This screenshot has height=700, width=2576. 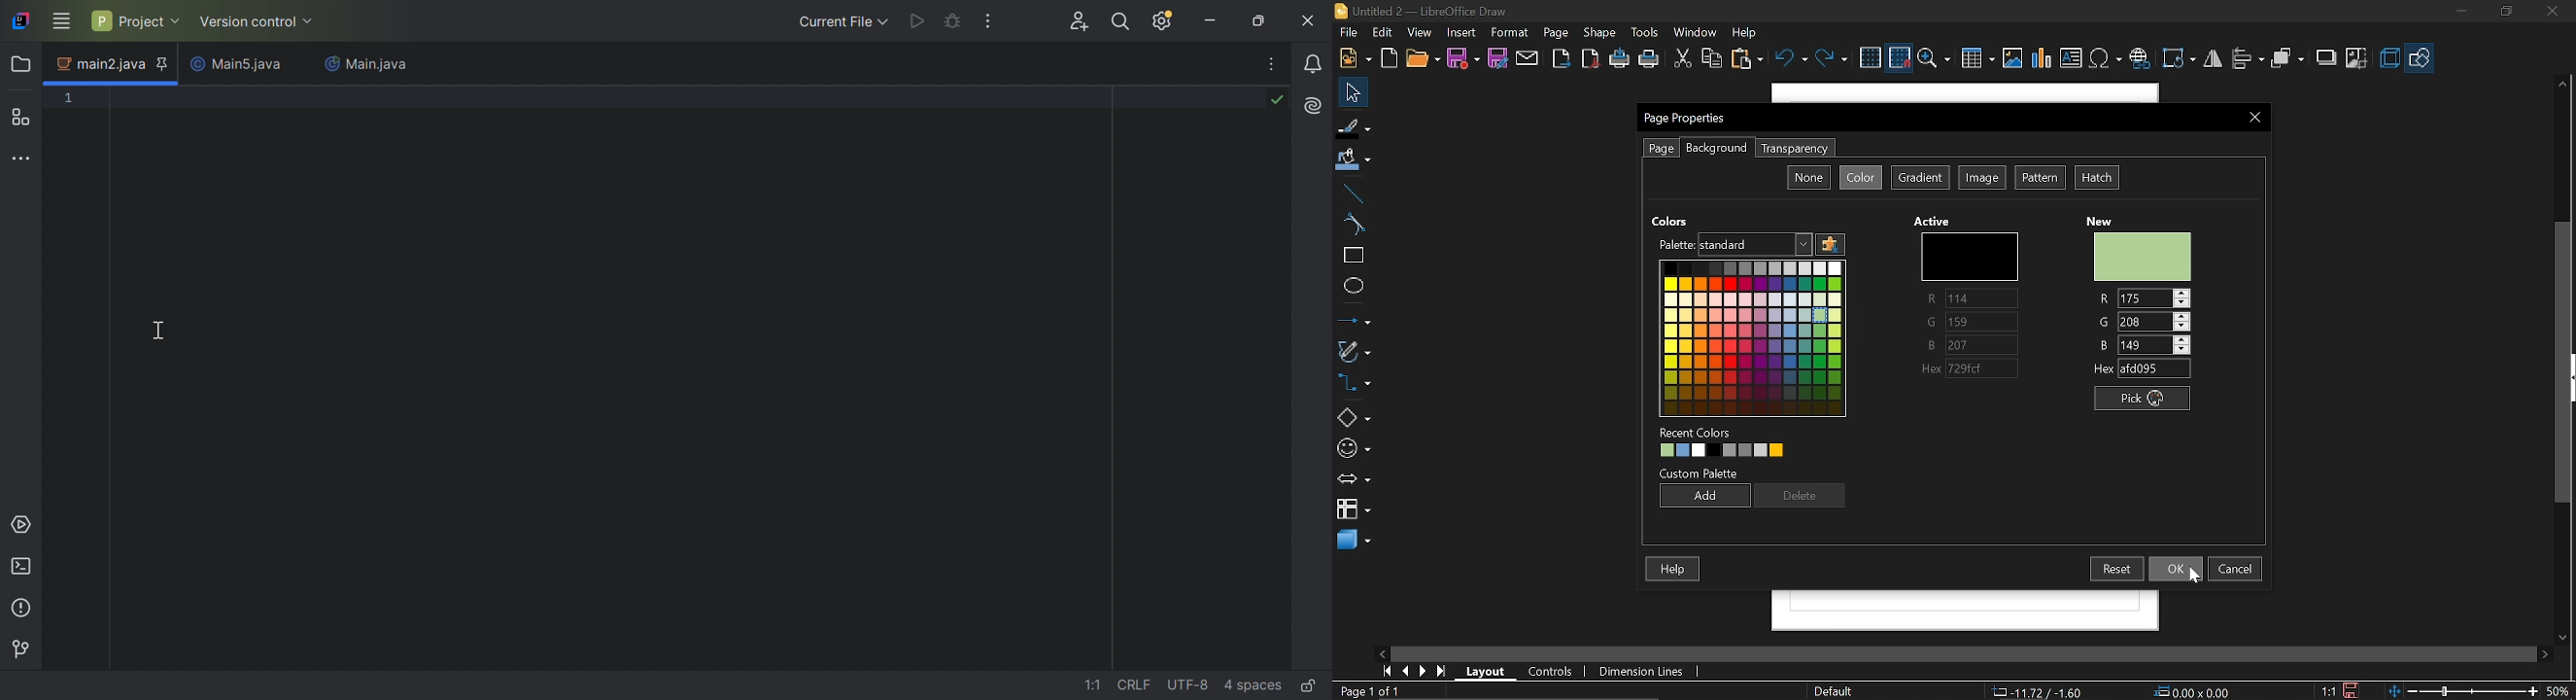 What do you see at coordinates (1968, 298) in the screenshot?
I see `R` at bounding box center [1968, 298].